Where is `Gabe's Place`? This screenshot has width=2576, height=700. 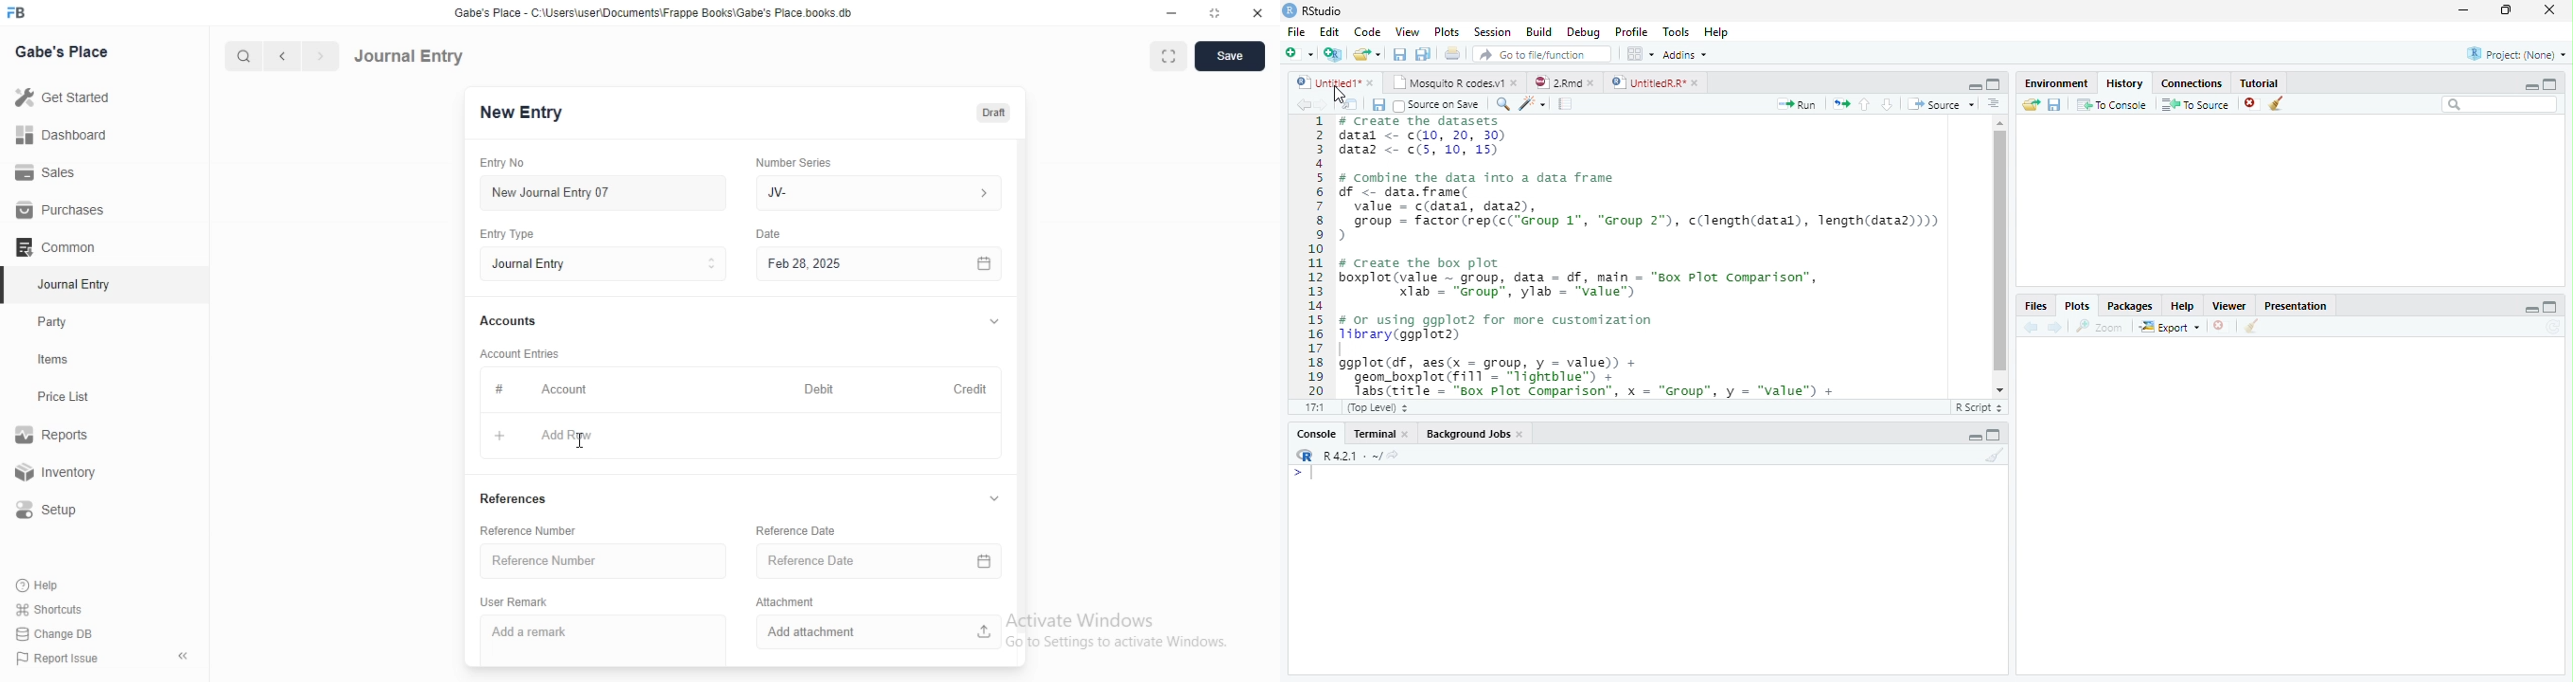
Gabe's Place is located at coordinates (64, 51).